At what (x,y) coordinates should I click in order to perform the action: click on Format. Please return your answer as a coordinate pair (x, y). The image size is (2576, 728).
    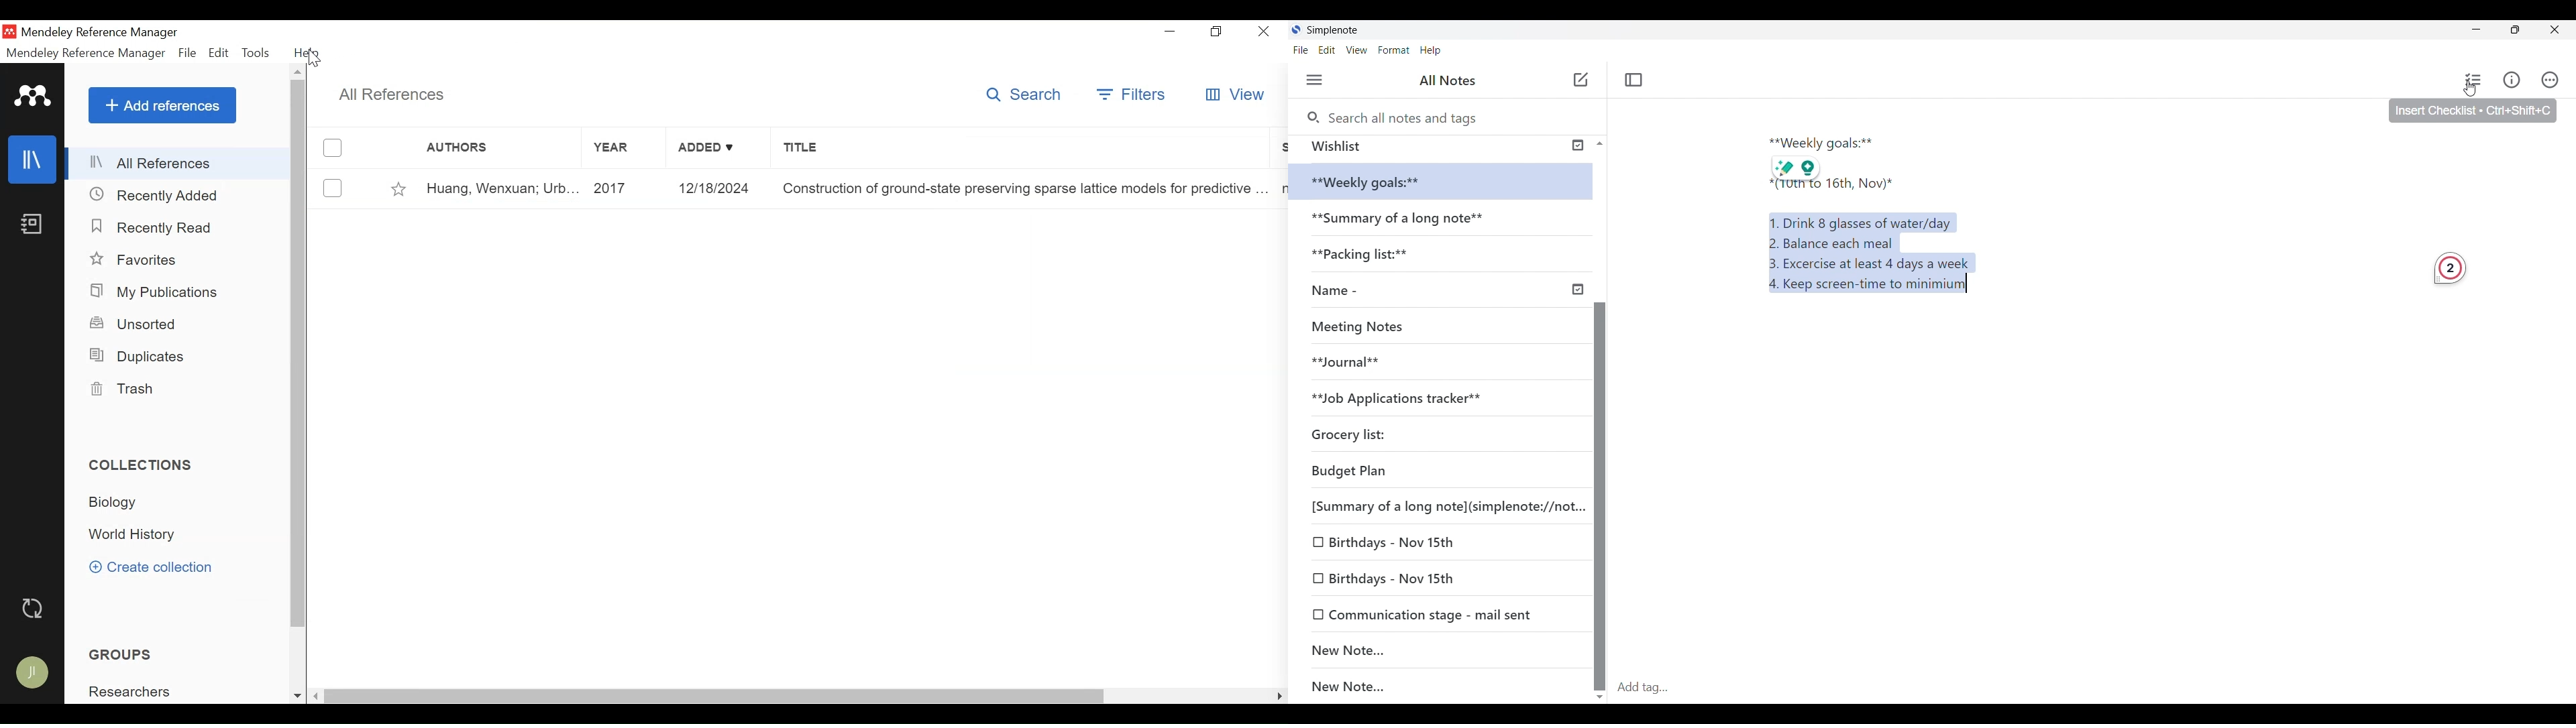
    Looking at the image, I should click on (1394, 50).